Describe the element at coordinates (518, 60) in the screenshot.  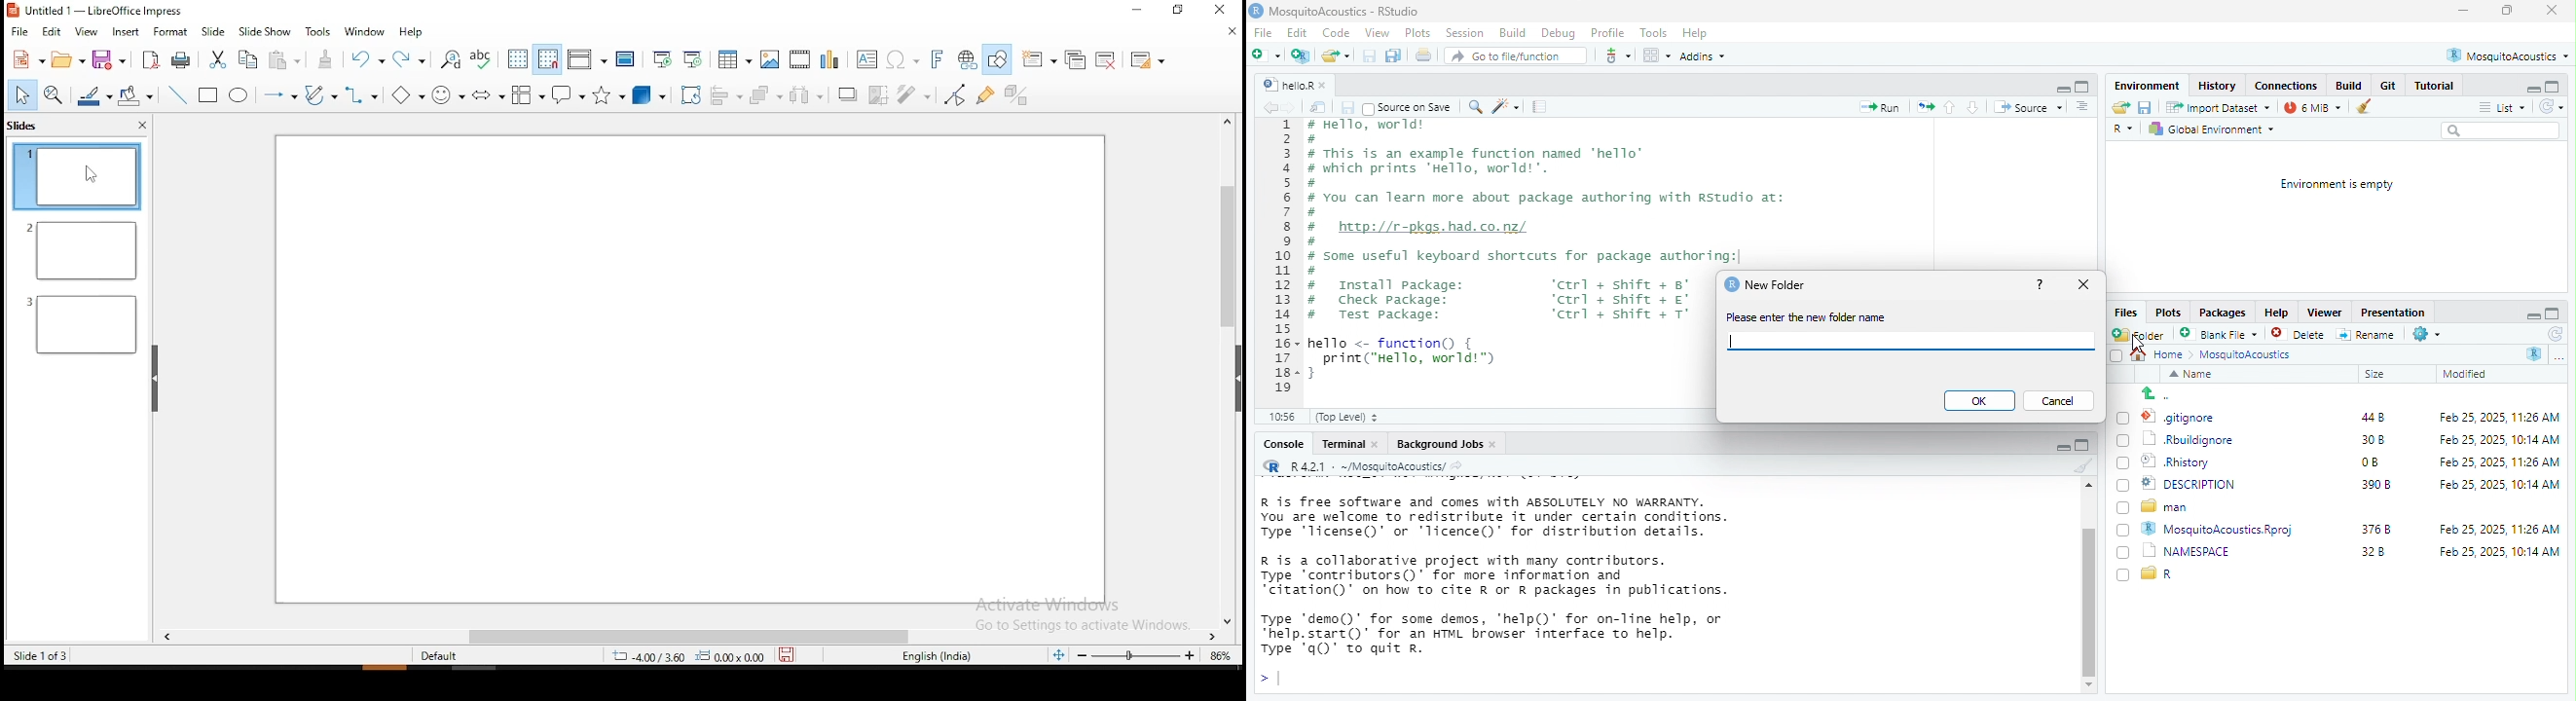
I see `display grid` at that location.